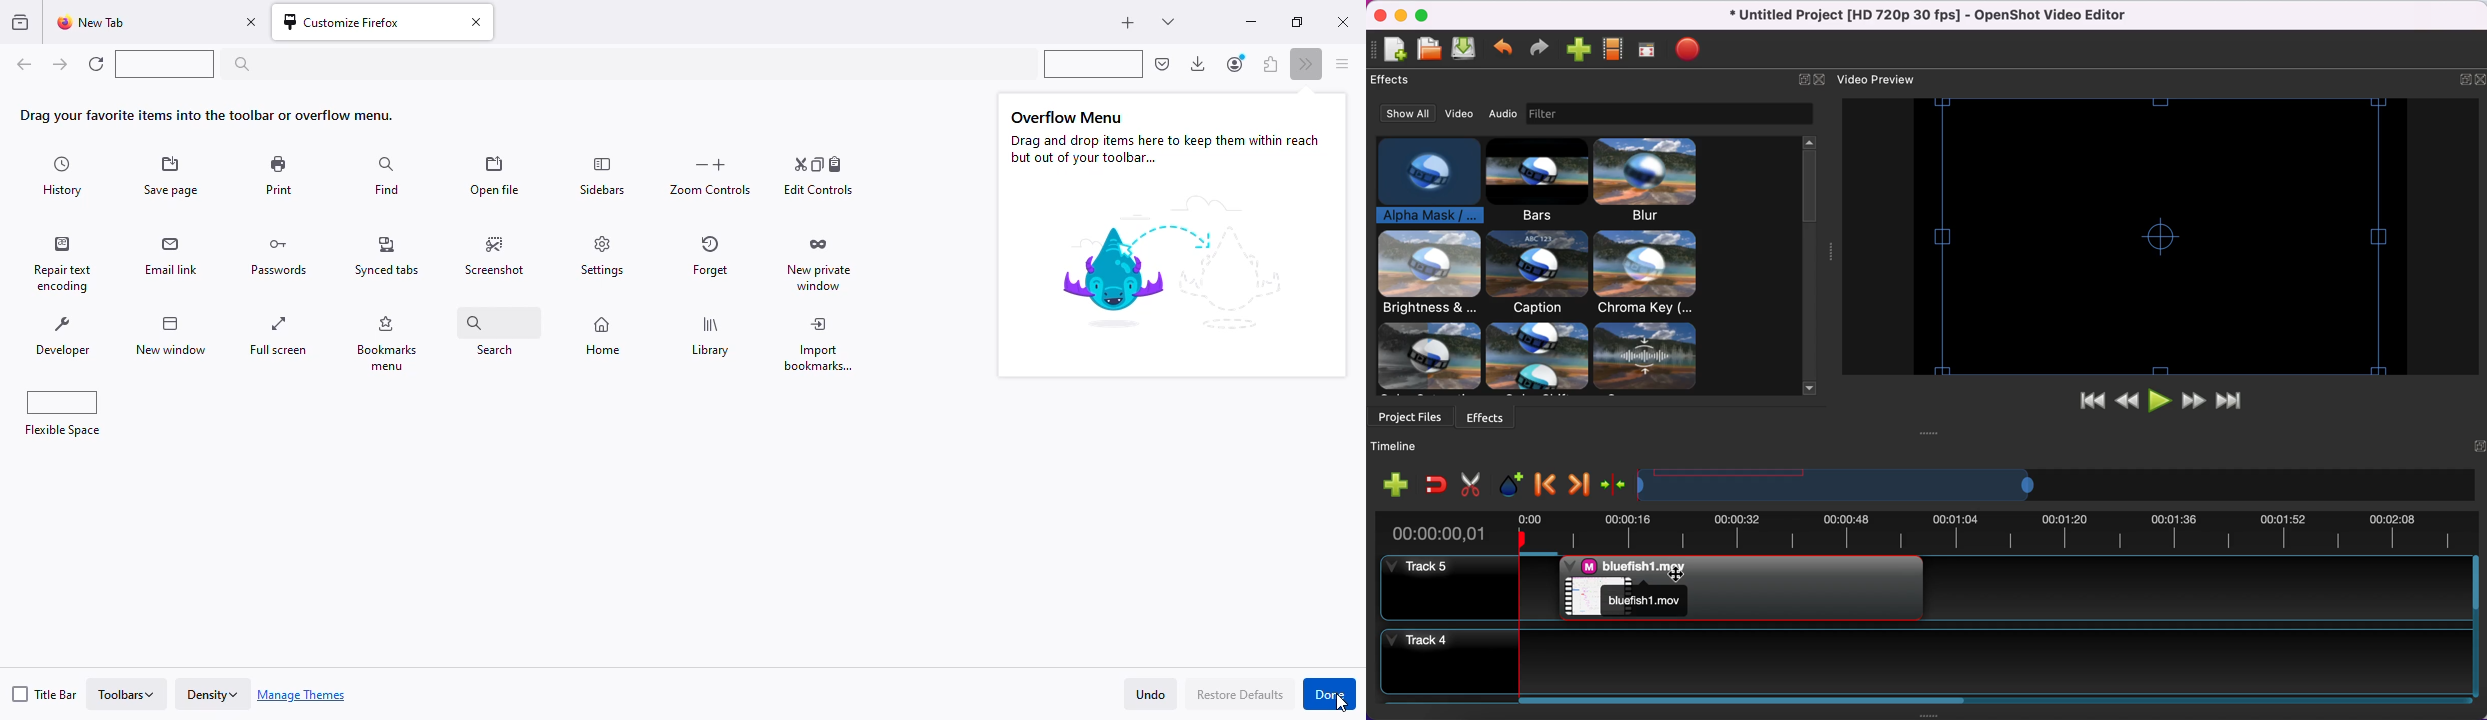  What do you see at coordinates (44, 694) in the screenshot?
I see `title bar` at bounding box center [44, 694].